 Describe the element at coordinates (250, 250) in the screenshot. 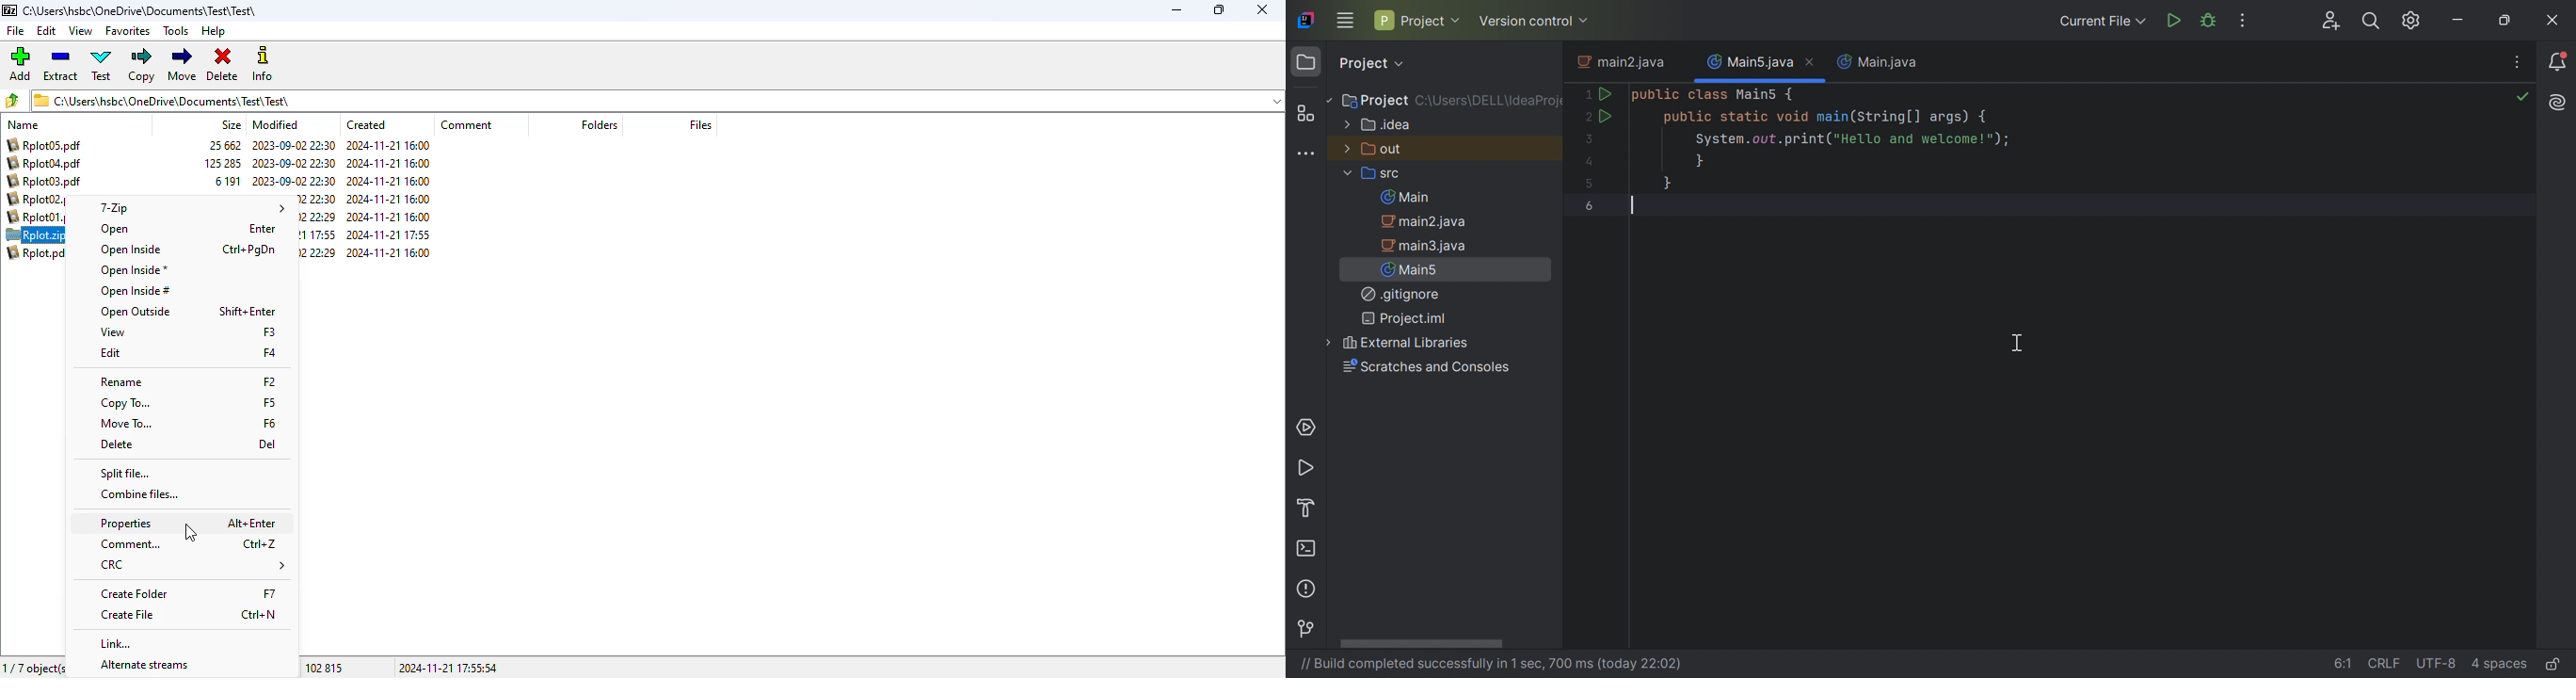

I see `Ctrl+PgDn` at that location.